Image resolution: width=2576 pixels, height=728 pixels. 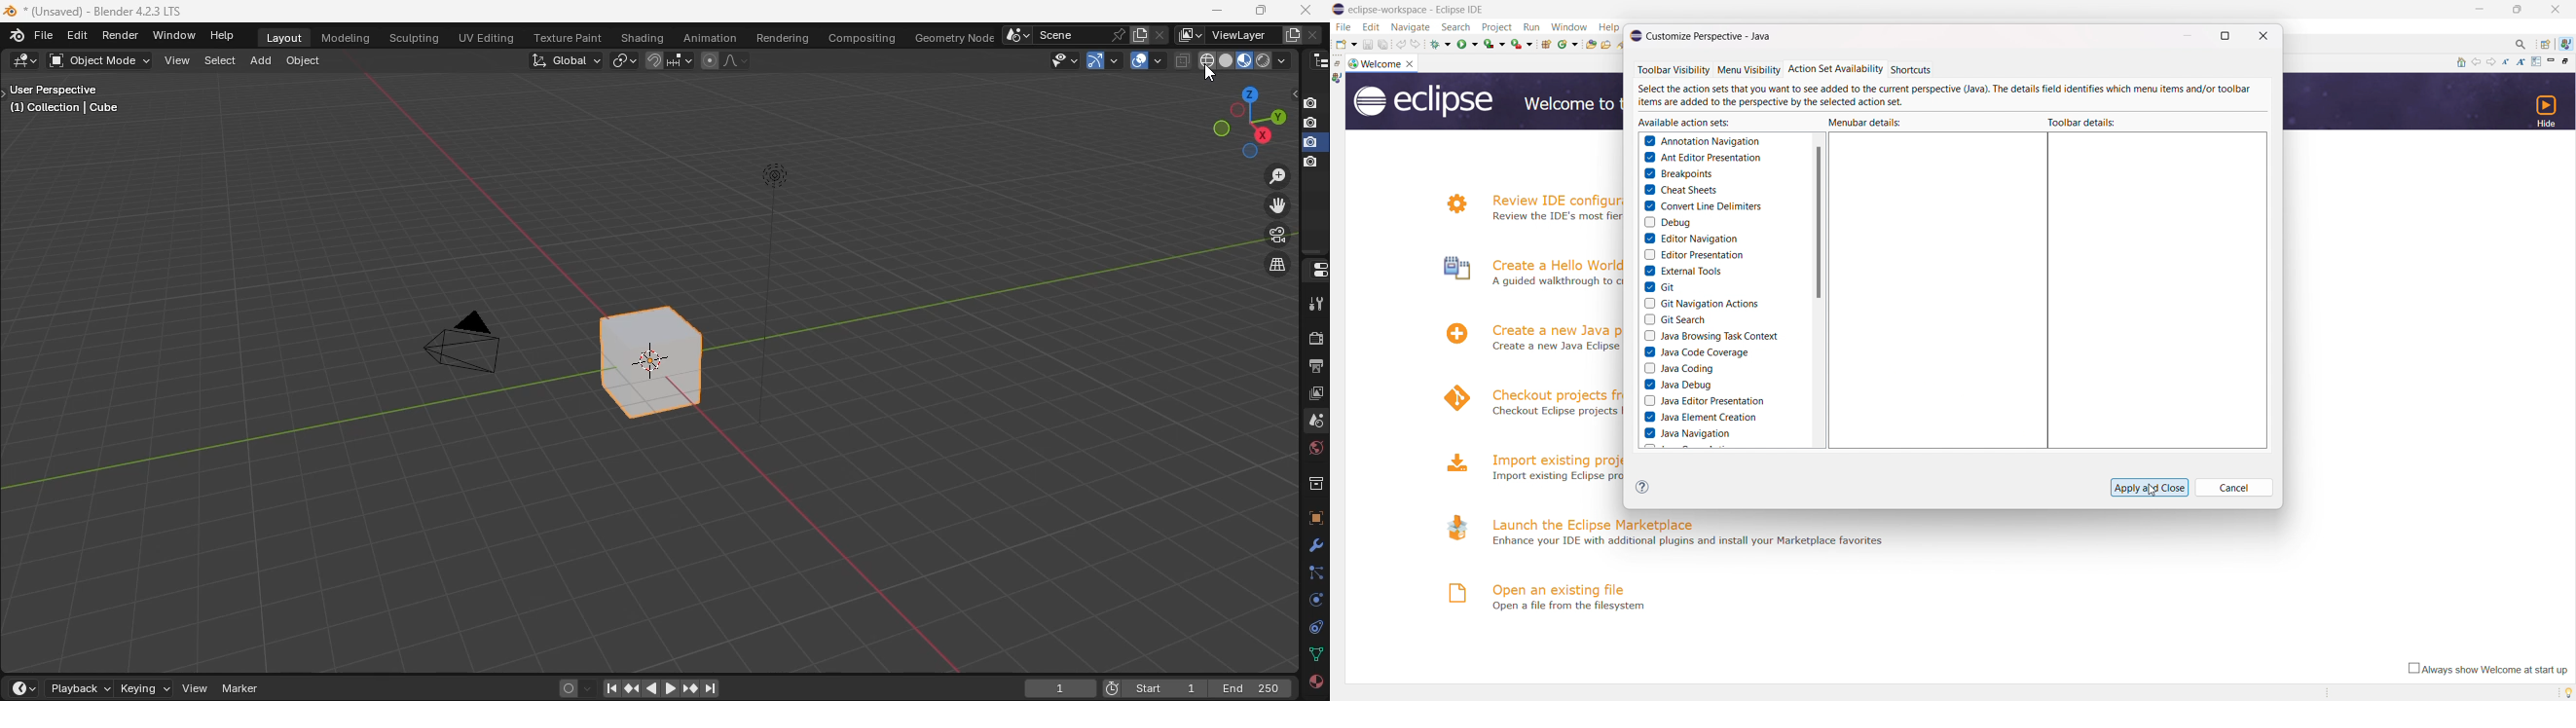 What do you see at coordinates (1207, 74) in the screenshot?
I see `cursor` at bounding box center [1207, 74].